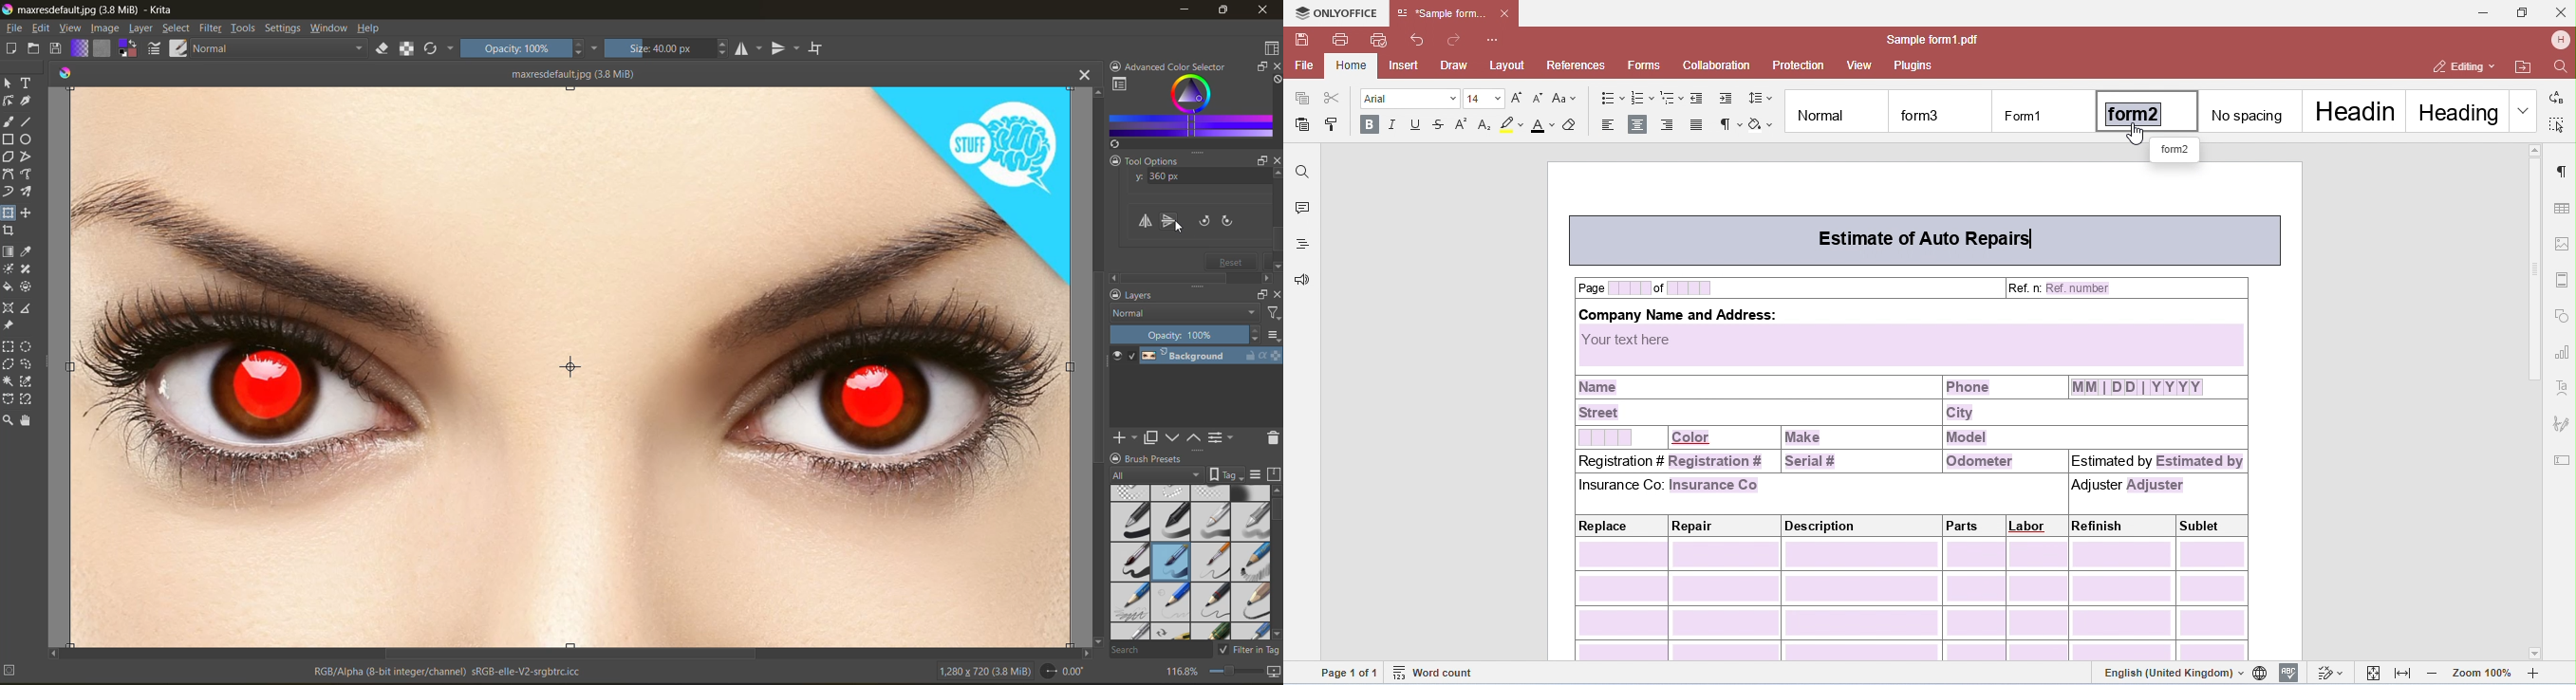 This screenshot has height=700, width=2576. I want to click on filter in tag, so click(1250, 650).